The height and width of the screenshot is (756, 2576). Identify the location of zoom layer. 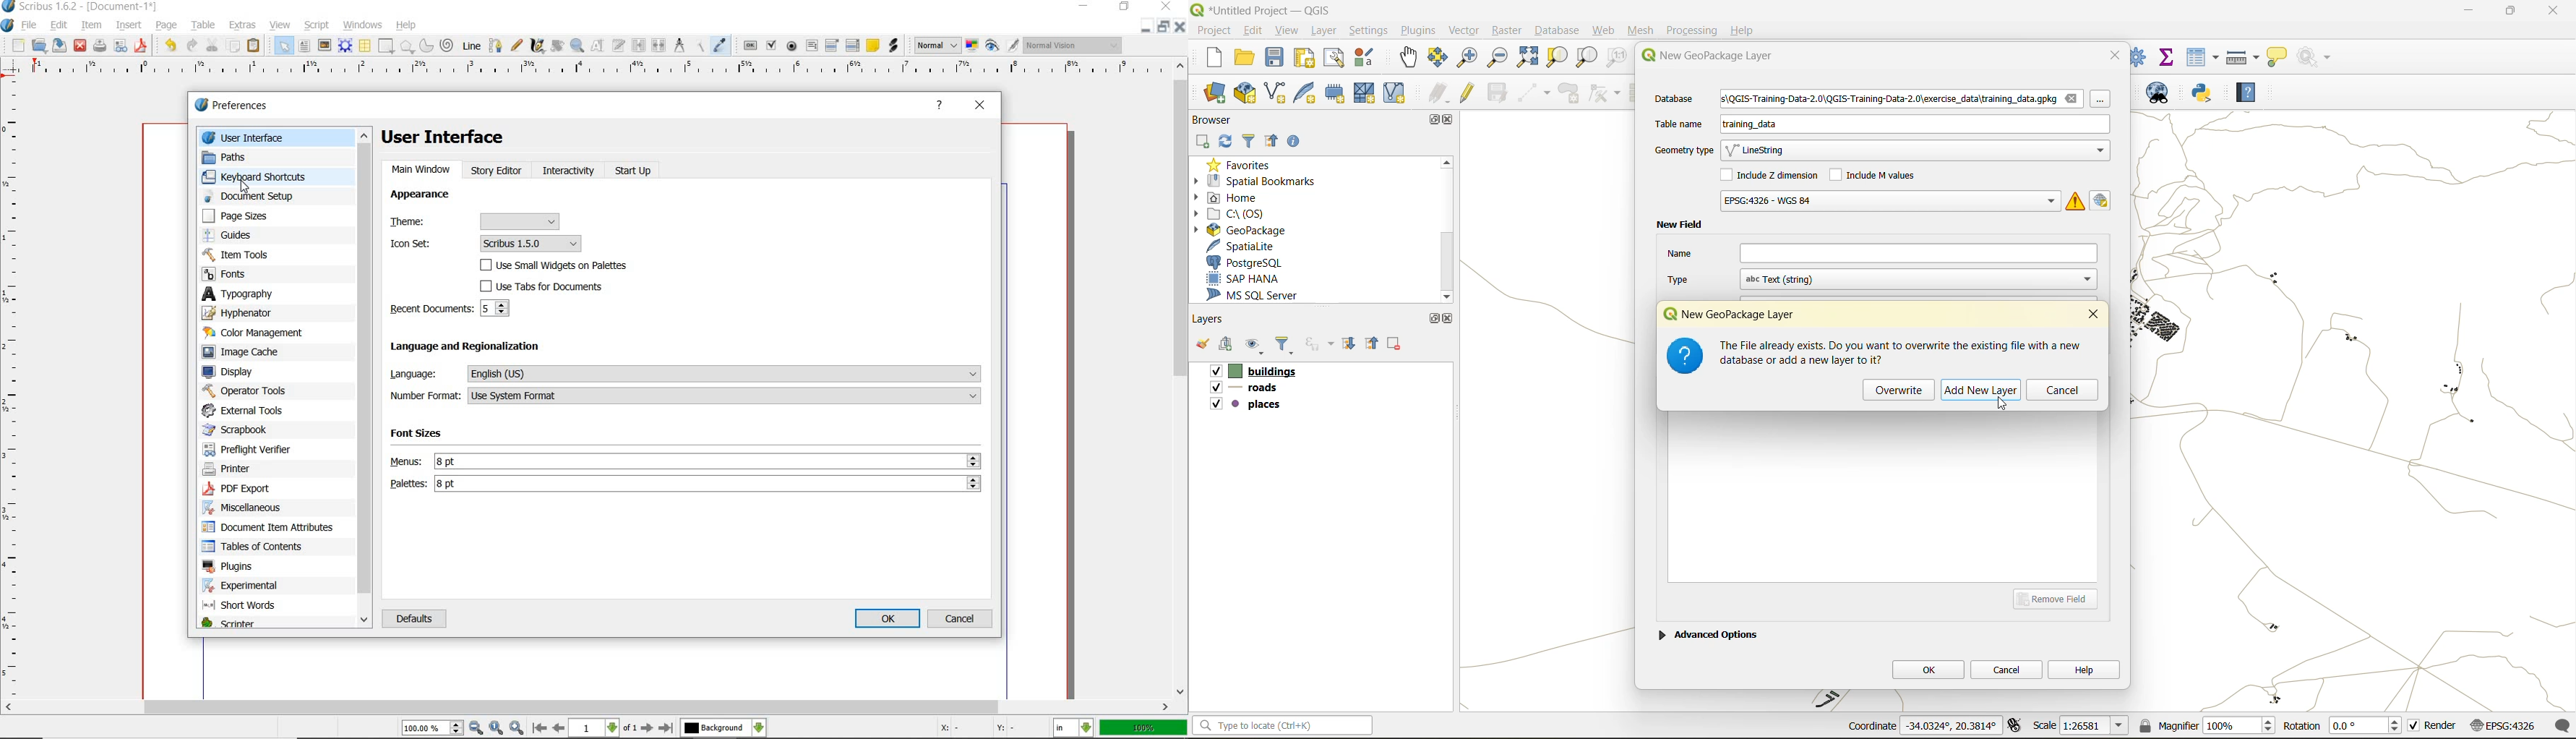
(1587, 58).